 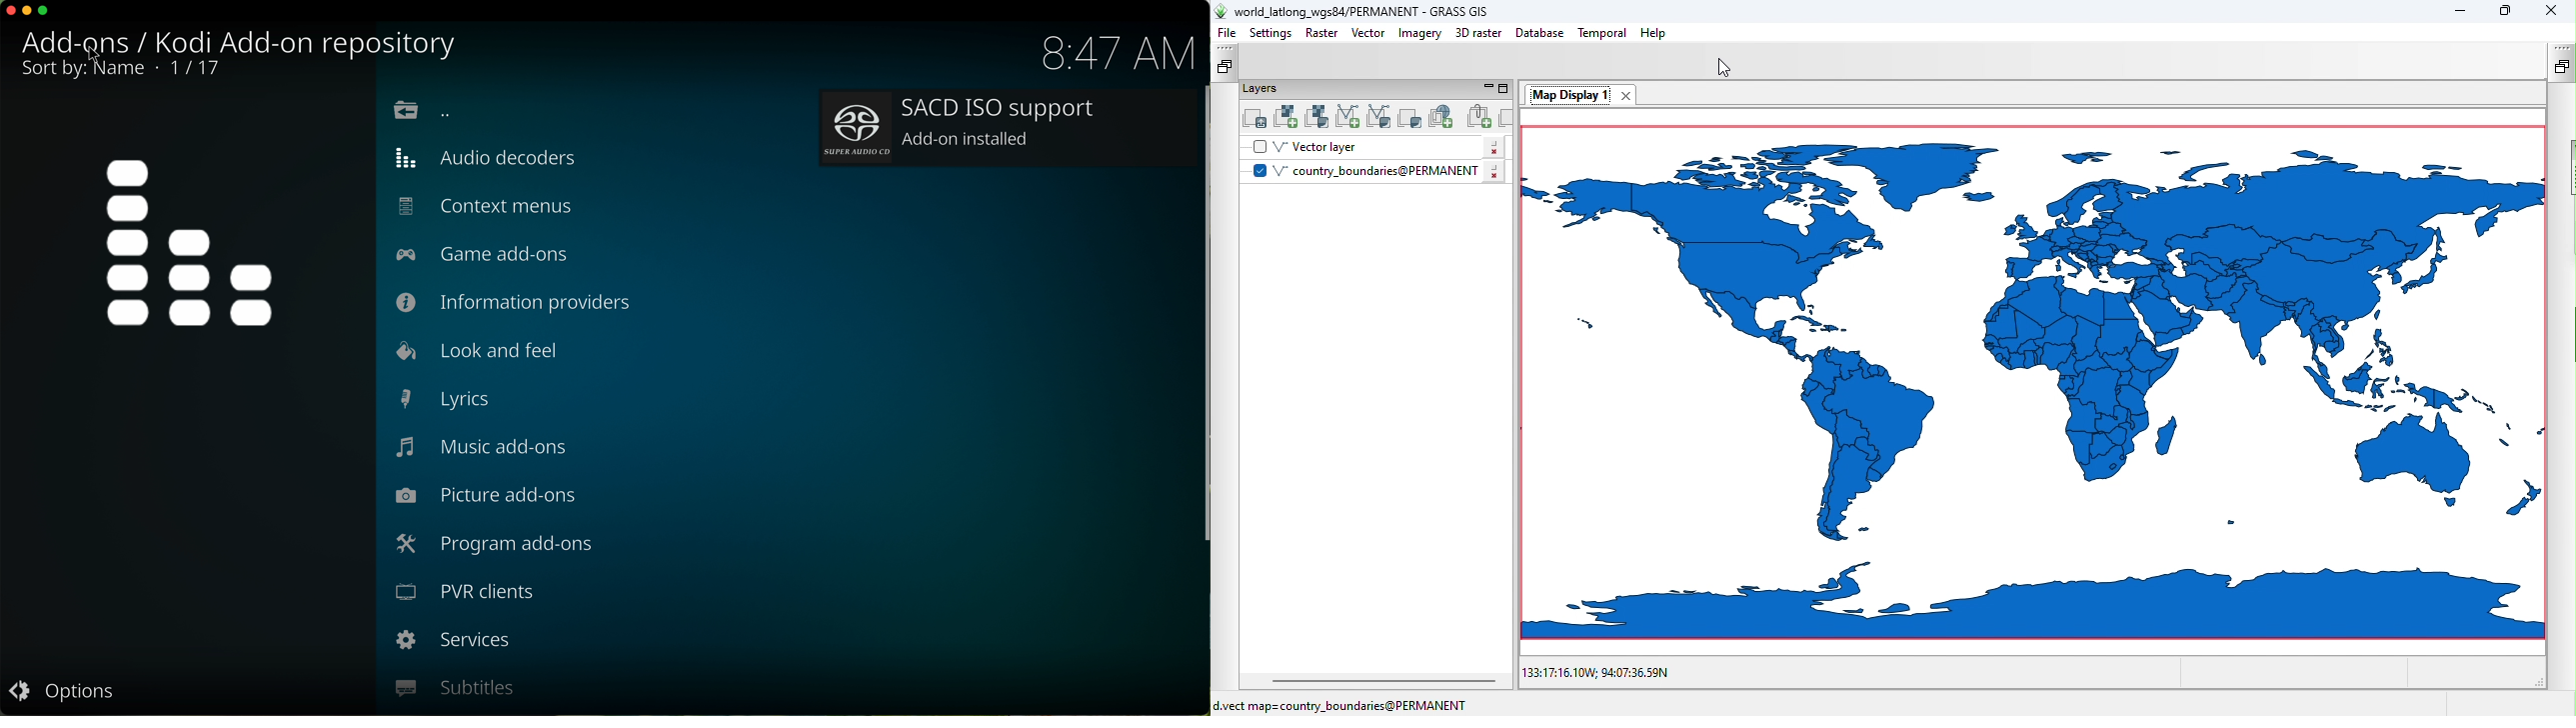 I want to click on minimize, so click(x=28, y=10).